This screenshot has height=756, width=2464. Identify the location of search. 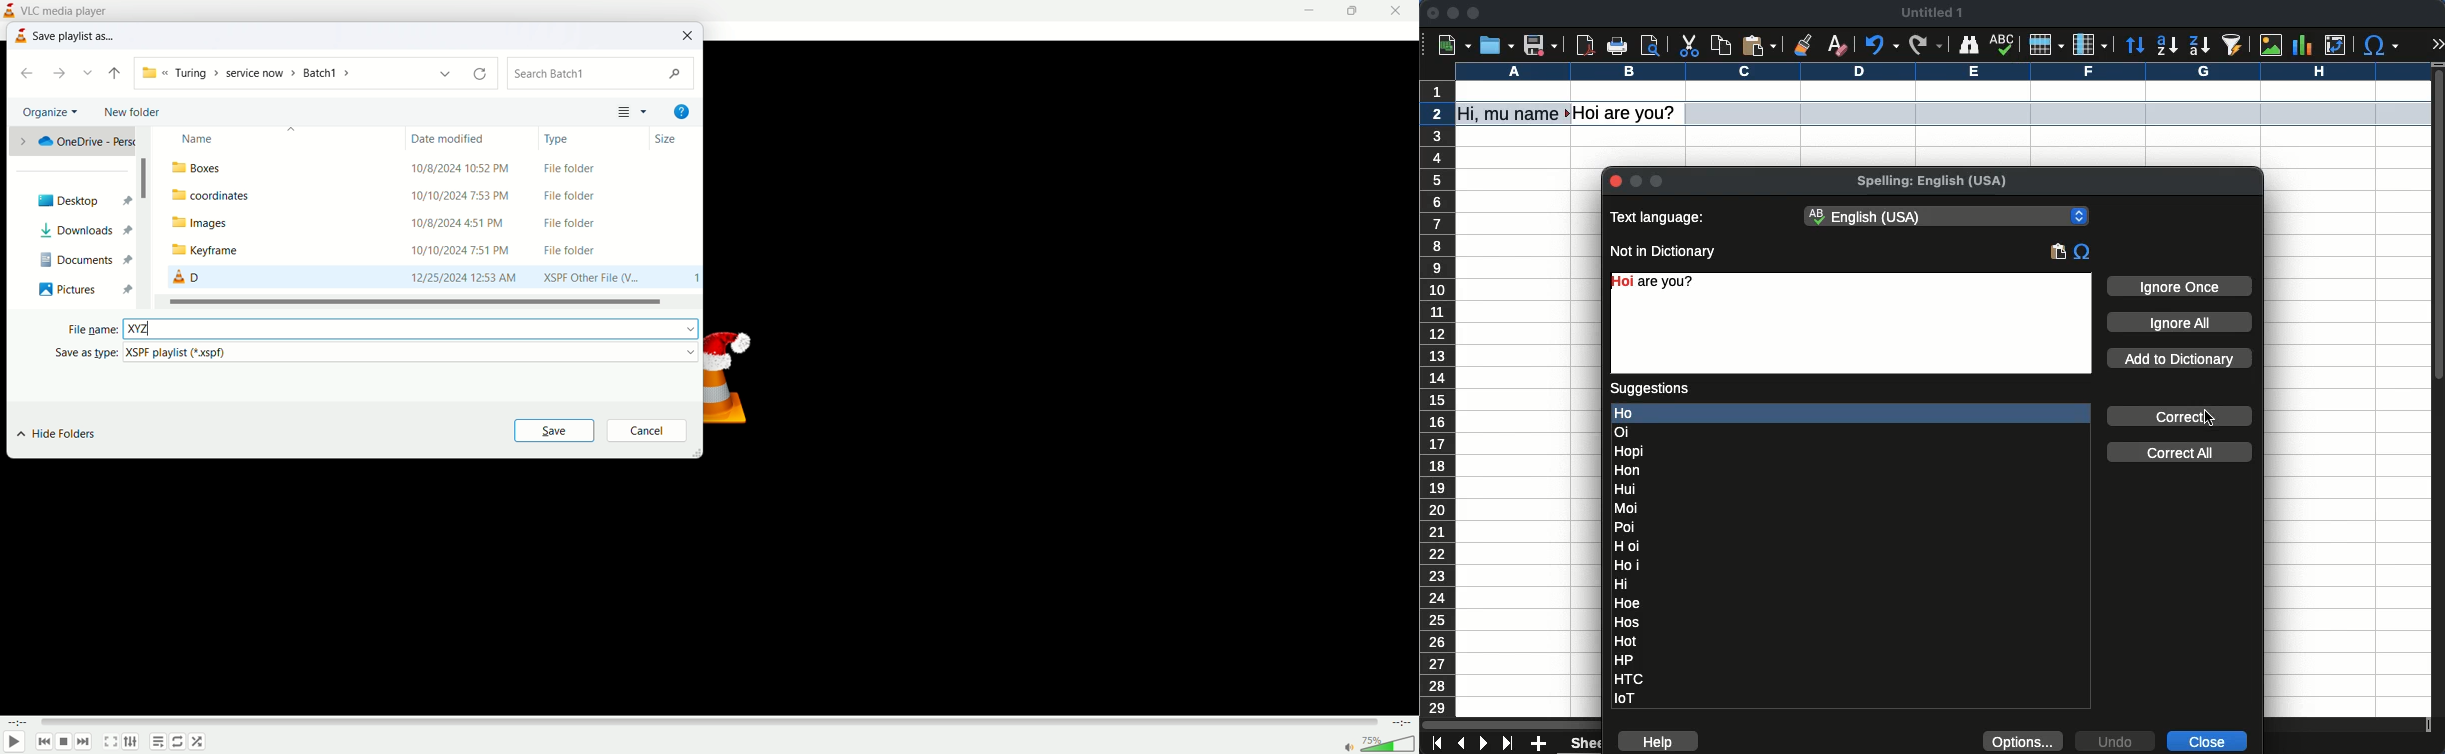
(602, 74).